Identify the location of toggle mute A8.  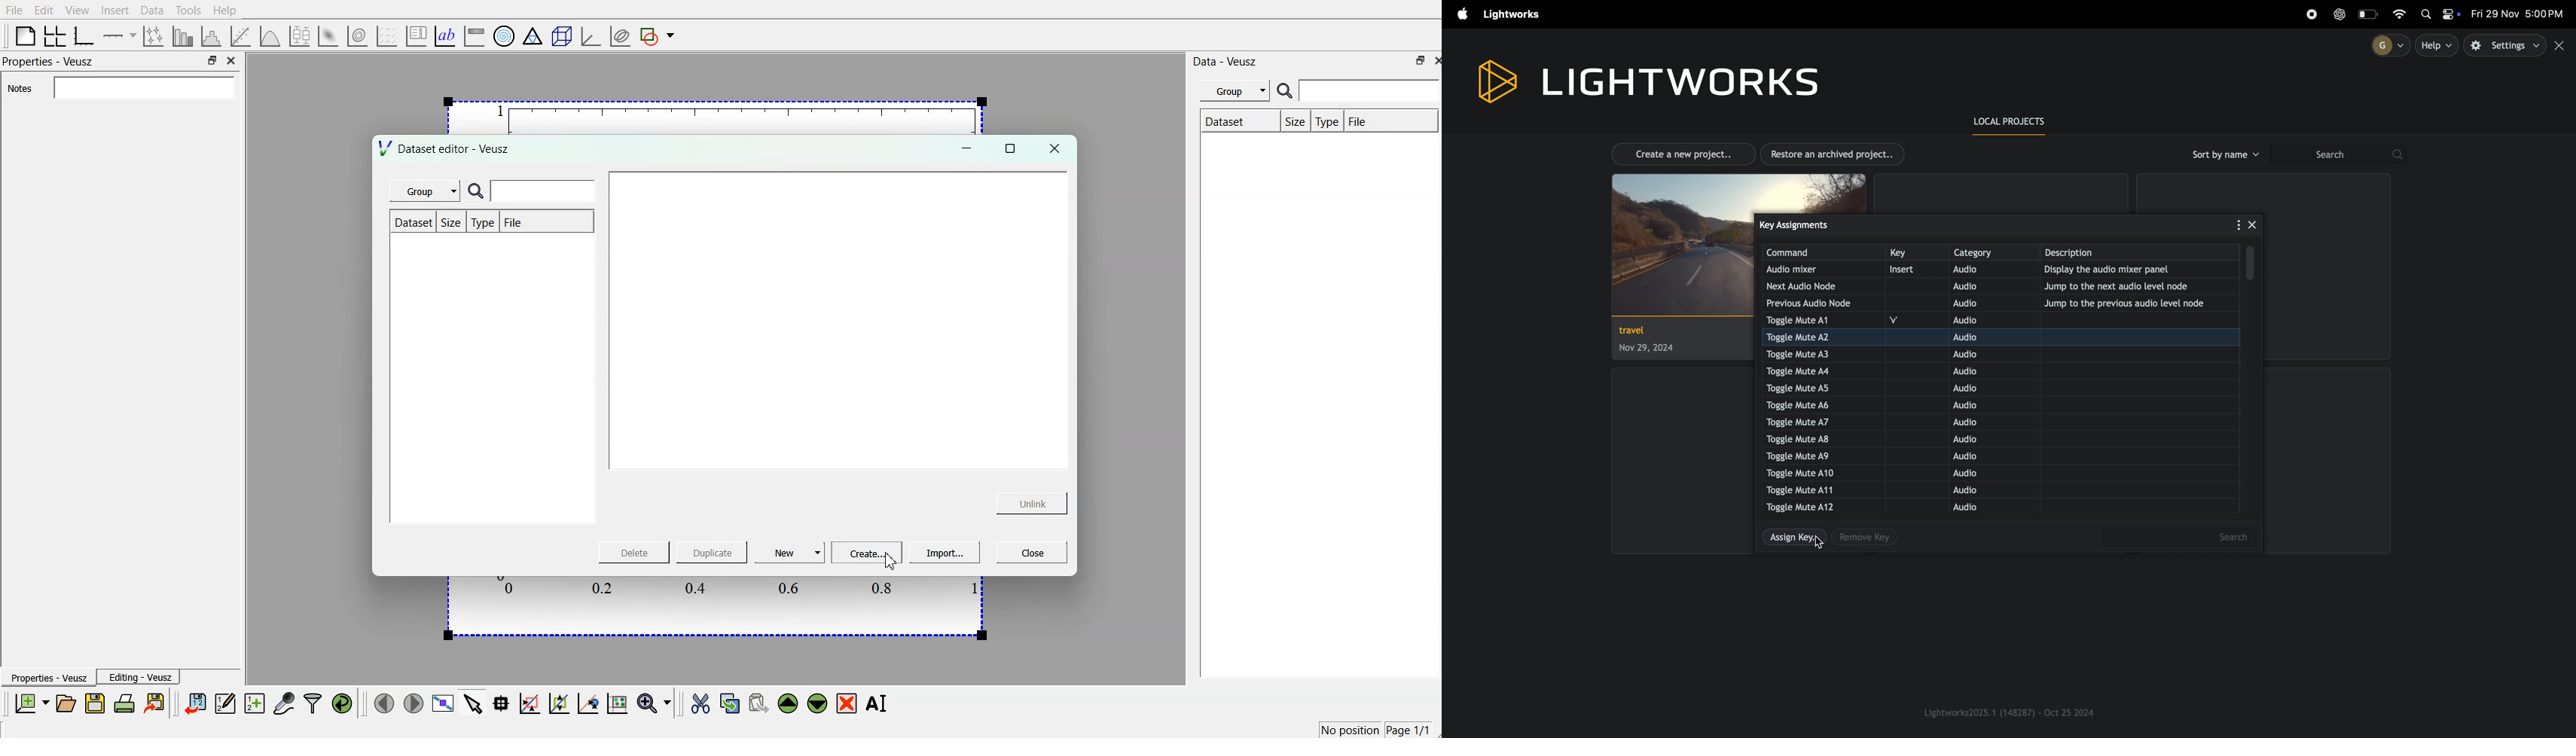
(1810, 440).